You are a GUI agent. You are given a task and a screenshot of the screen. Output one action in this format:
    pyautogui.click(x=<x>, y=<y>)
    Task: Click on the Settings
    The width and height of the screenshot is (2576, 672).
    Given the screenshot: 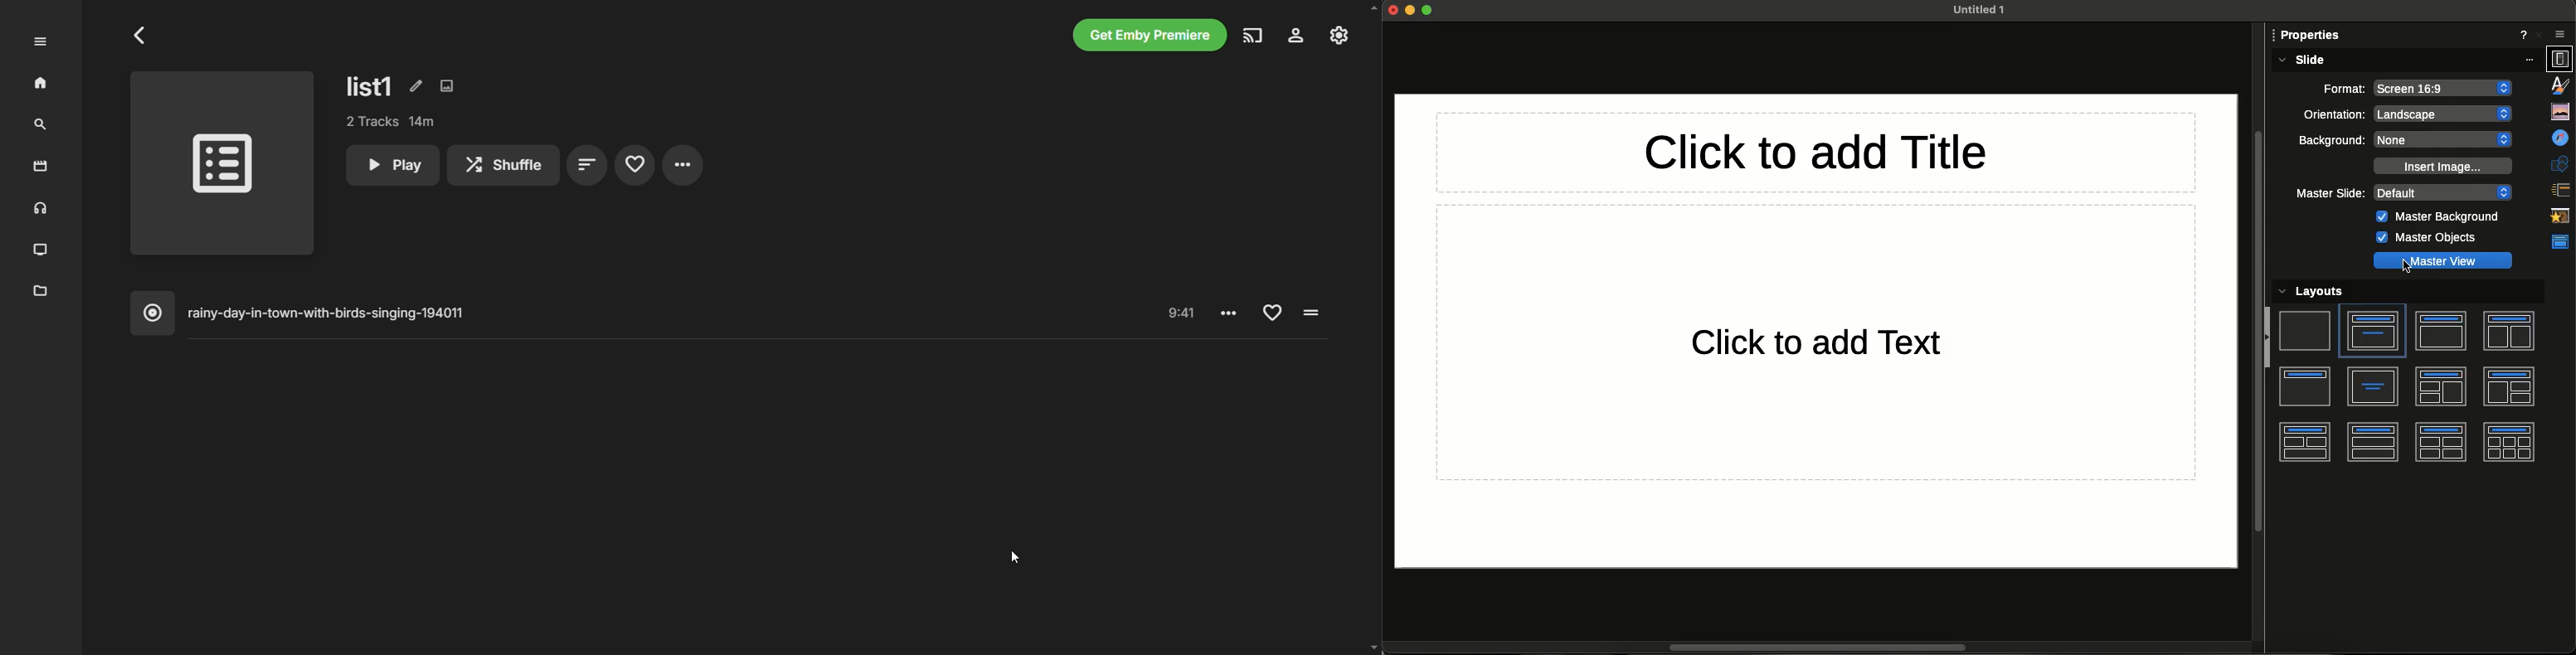 What is the action you would take?
    pyautogui.click(x=1229, y=313)
    